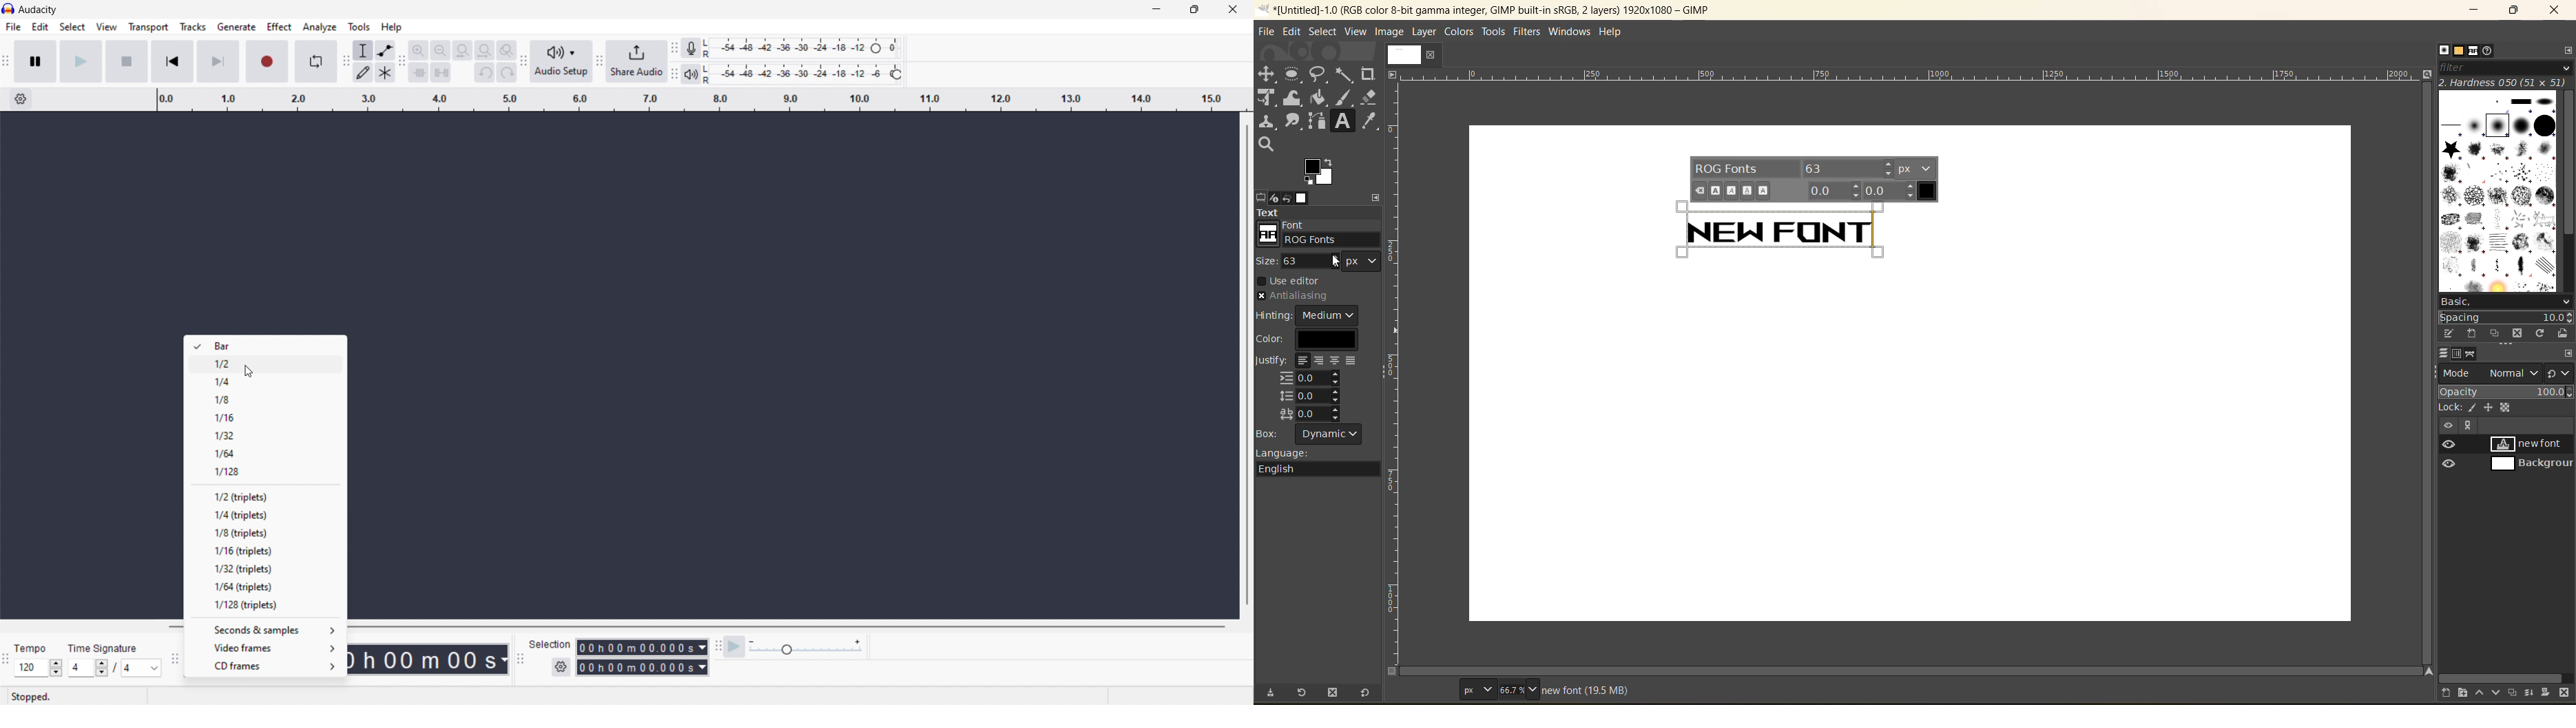  I want to click on bar, so click(265, 345).